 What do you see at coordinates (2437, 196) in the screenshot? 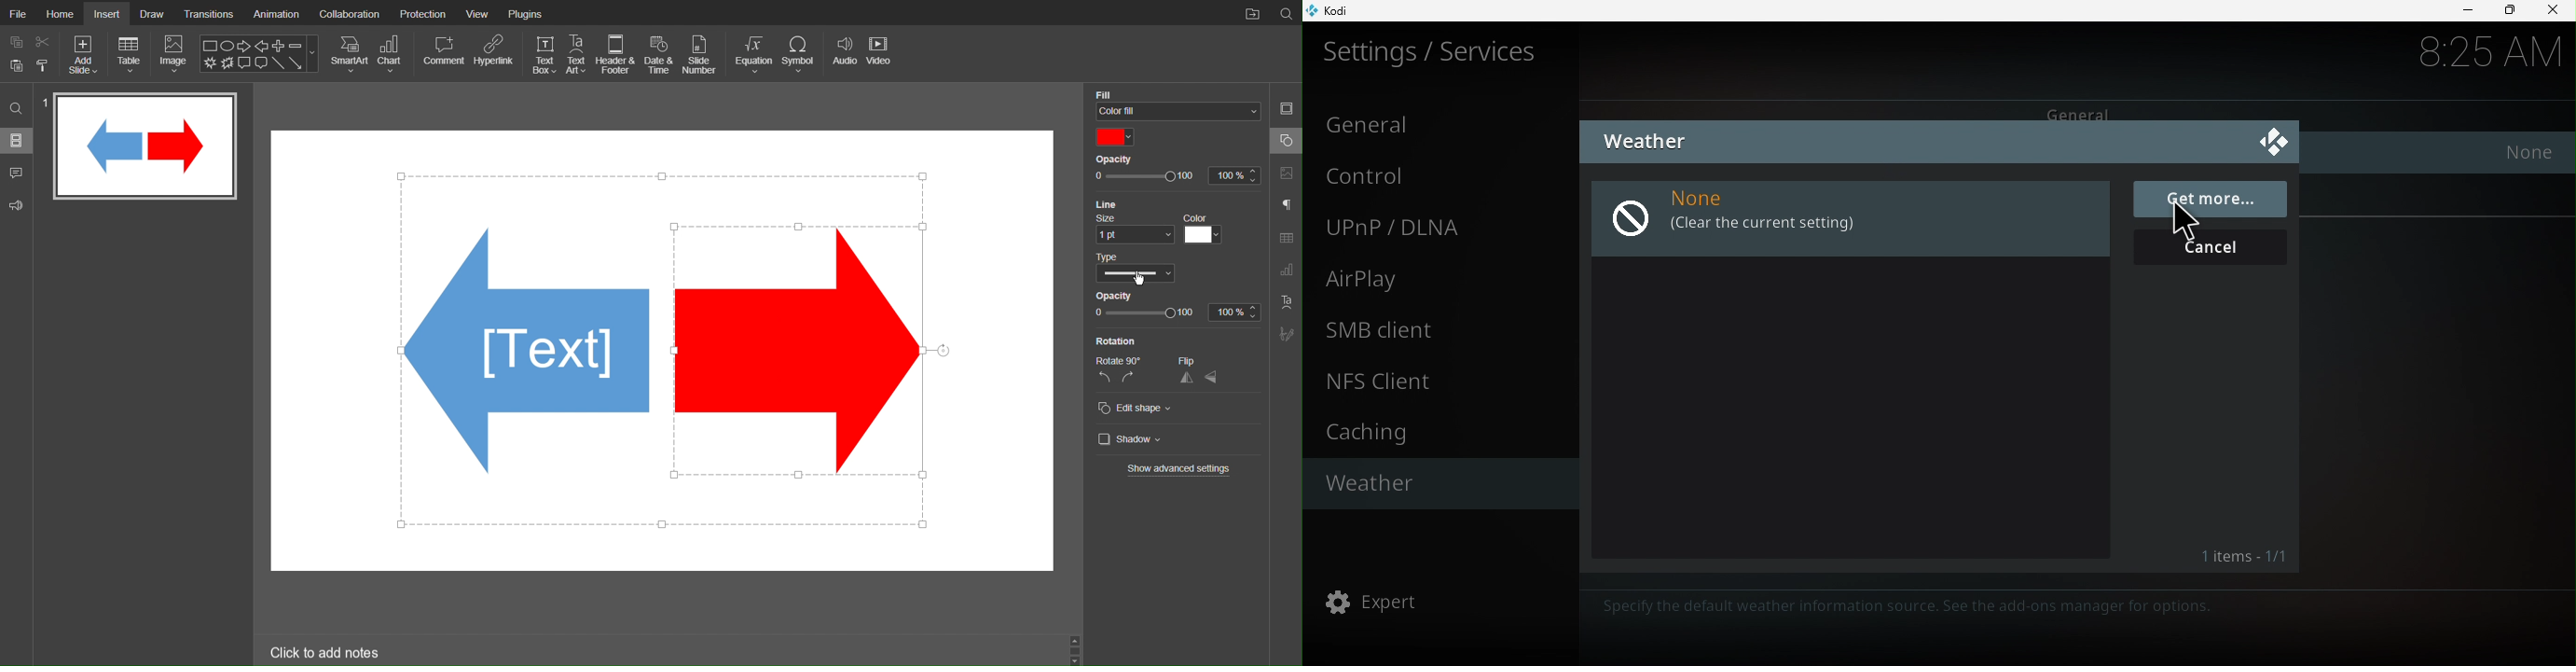
I see `Settings` at bounding box center [2437, 196].